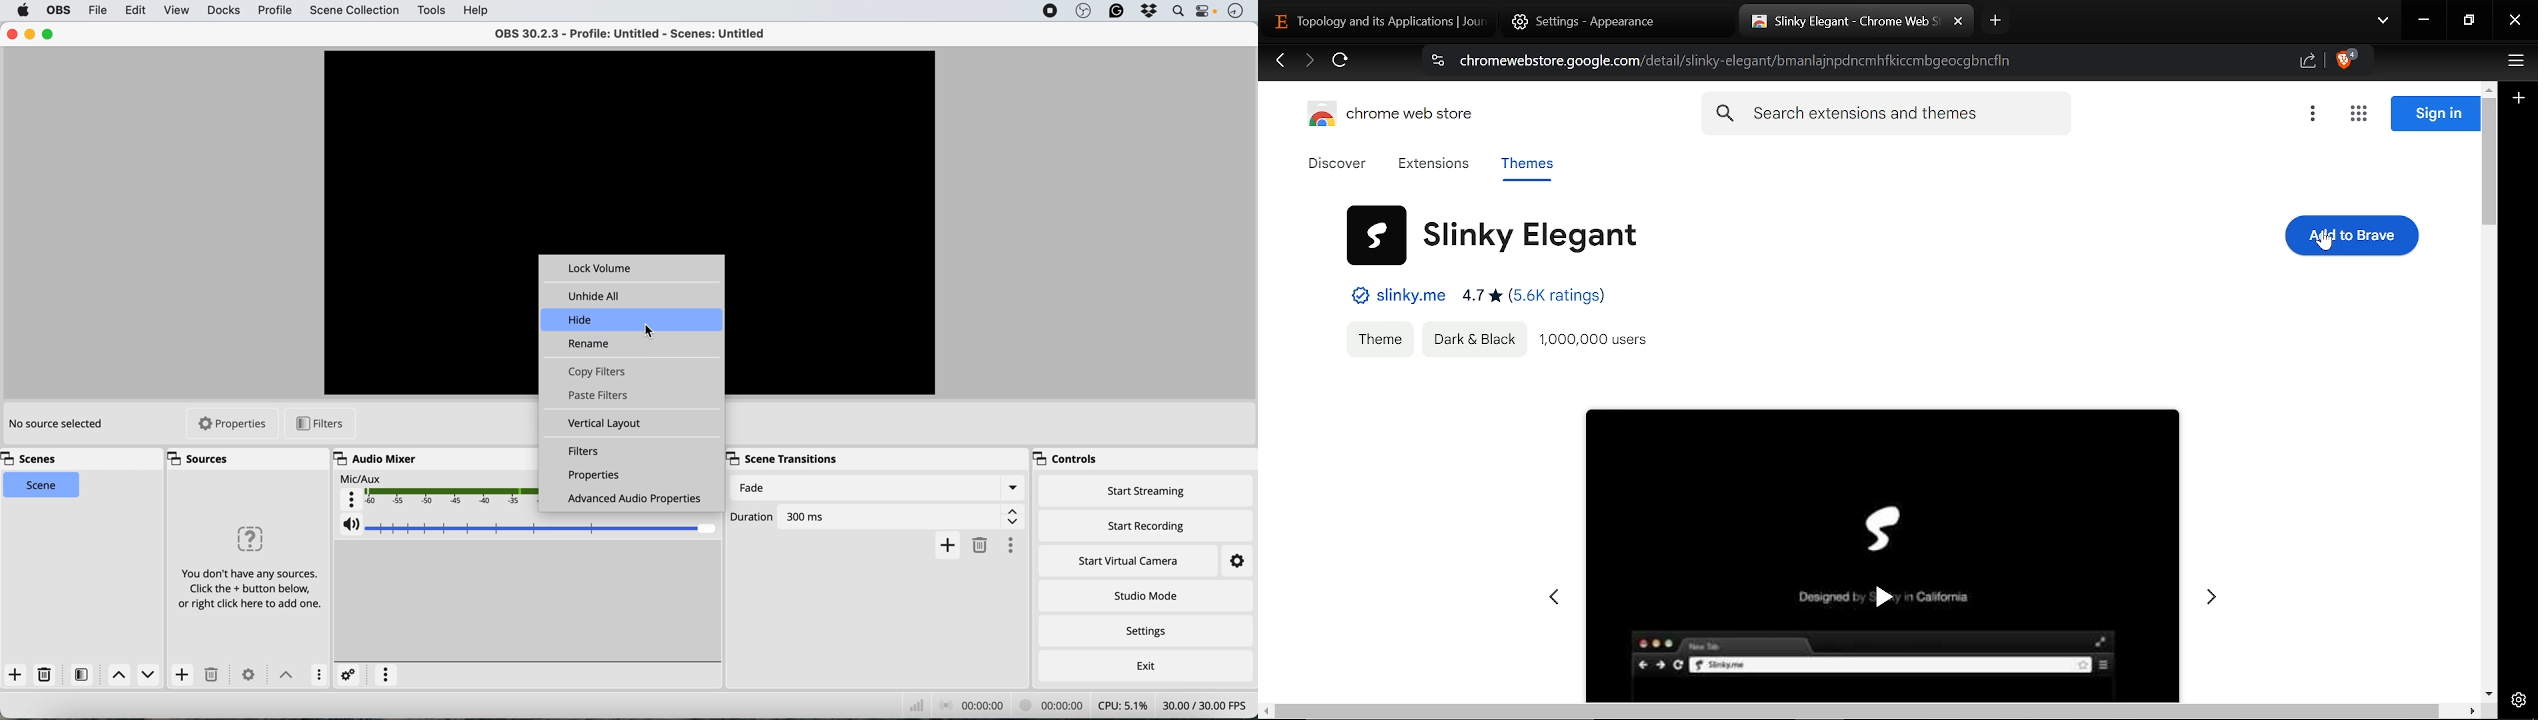  I want to click on obs, so click(57, 11).